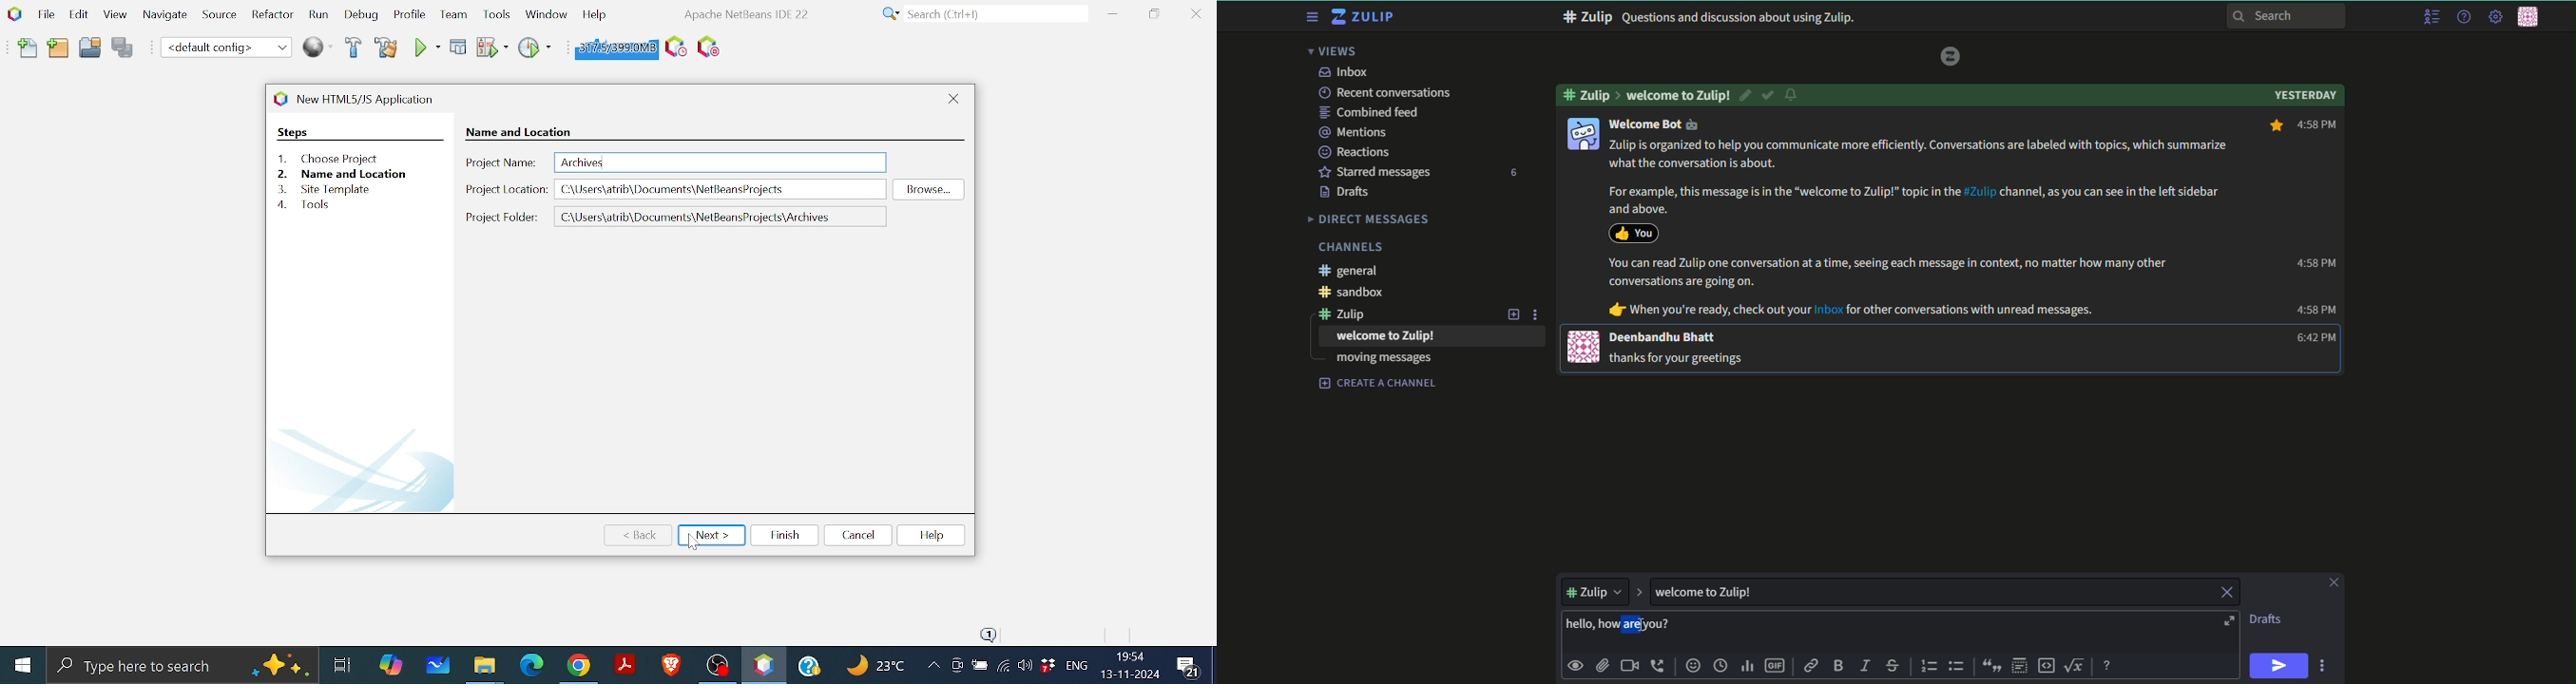 Image resolution: width=2576 pixels, height=700 pixels. What do you see at coordinates (1659, 666) in the screenshot?
I see `add voice call` at bounding box center [1659, 666].